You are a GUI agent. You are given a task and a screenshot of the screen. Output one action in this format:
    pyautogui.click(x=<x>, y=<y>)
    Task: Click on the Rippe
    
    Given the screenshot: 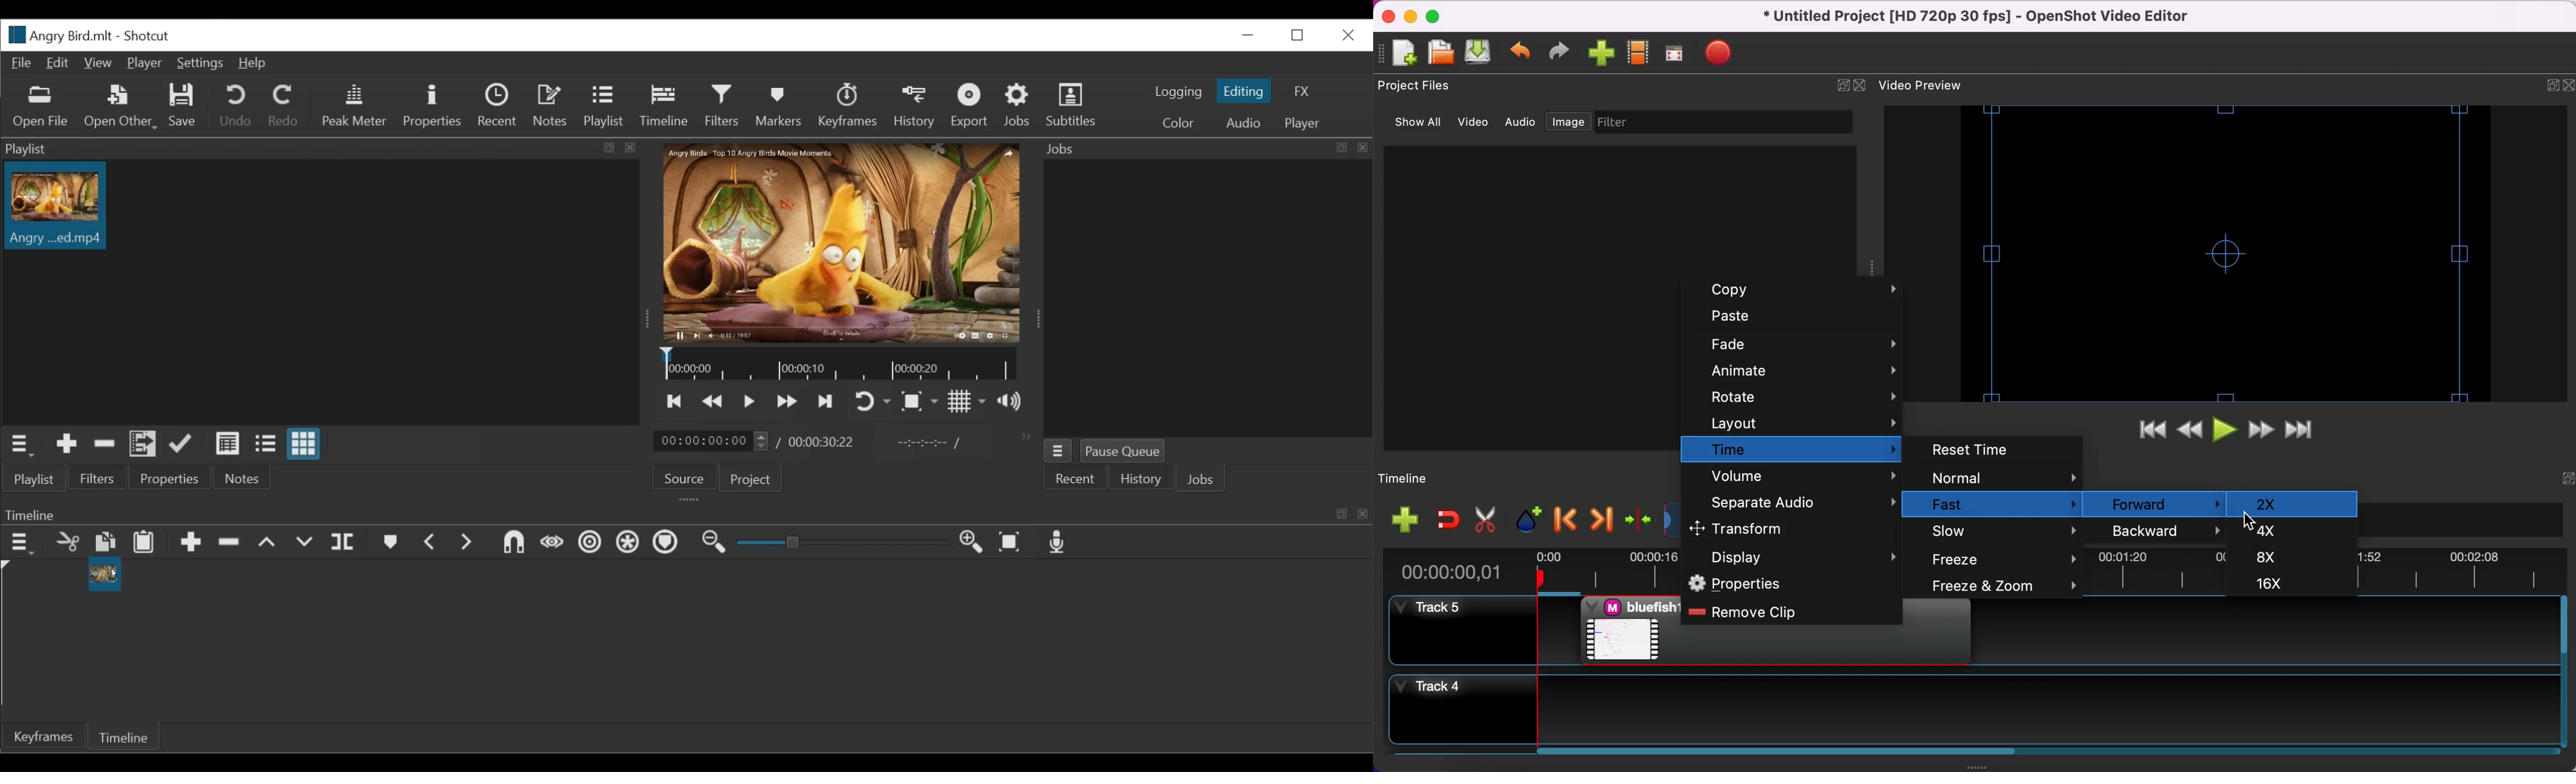 What is the action you would take?
    pyautogui.click(x=589, y=544)
    